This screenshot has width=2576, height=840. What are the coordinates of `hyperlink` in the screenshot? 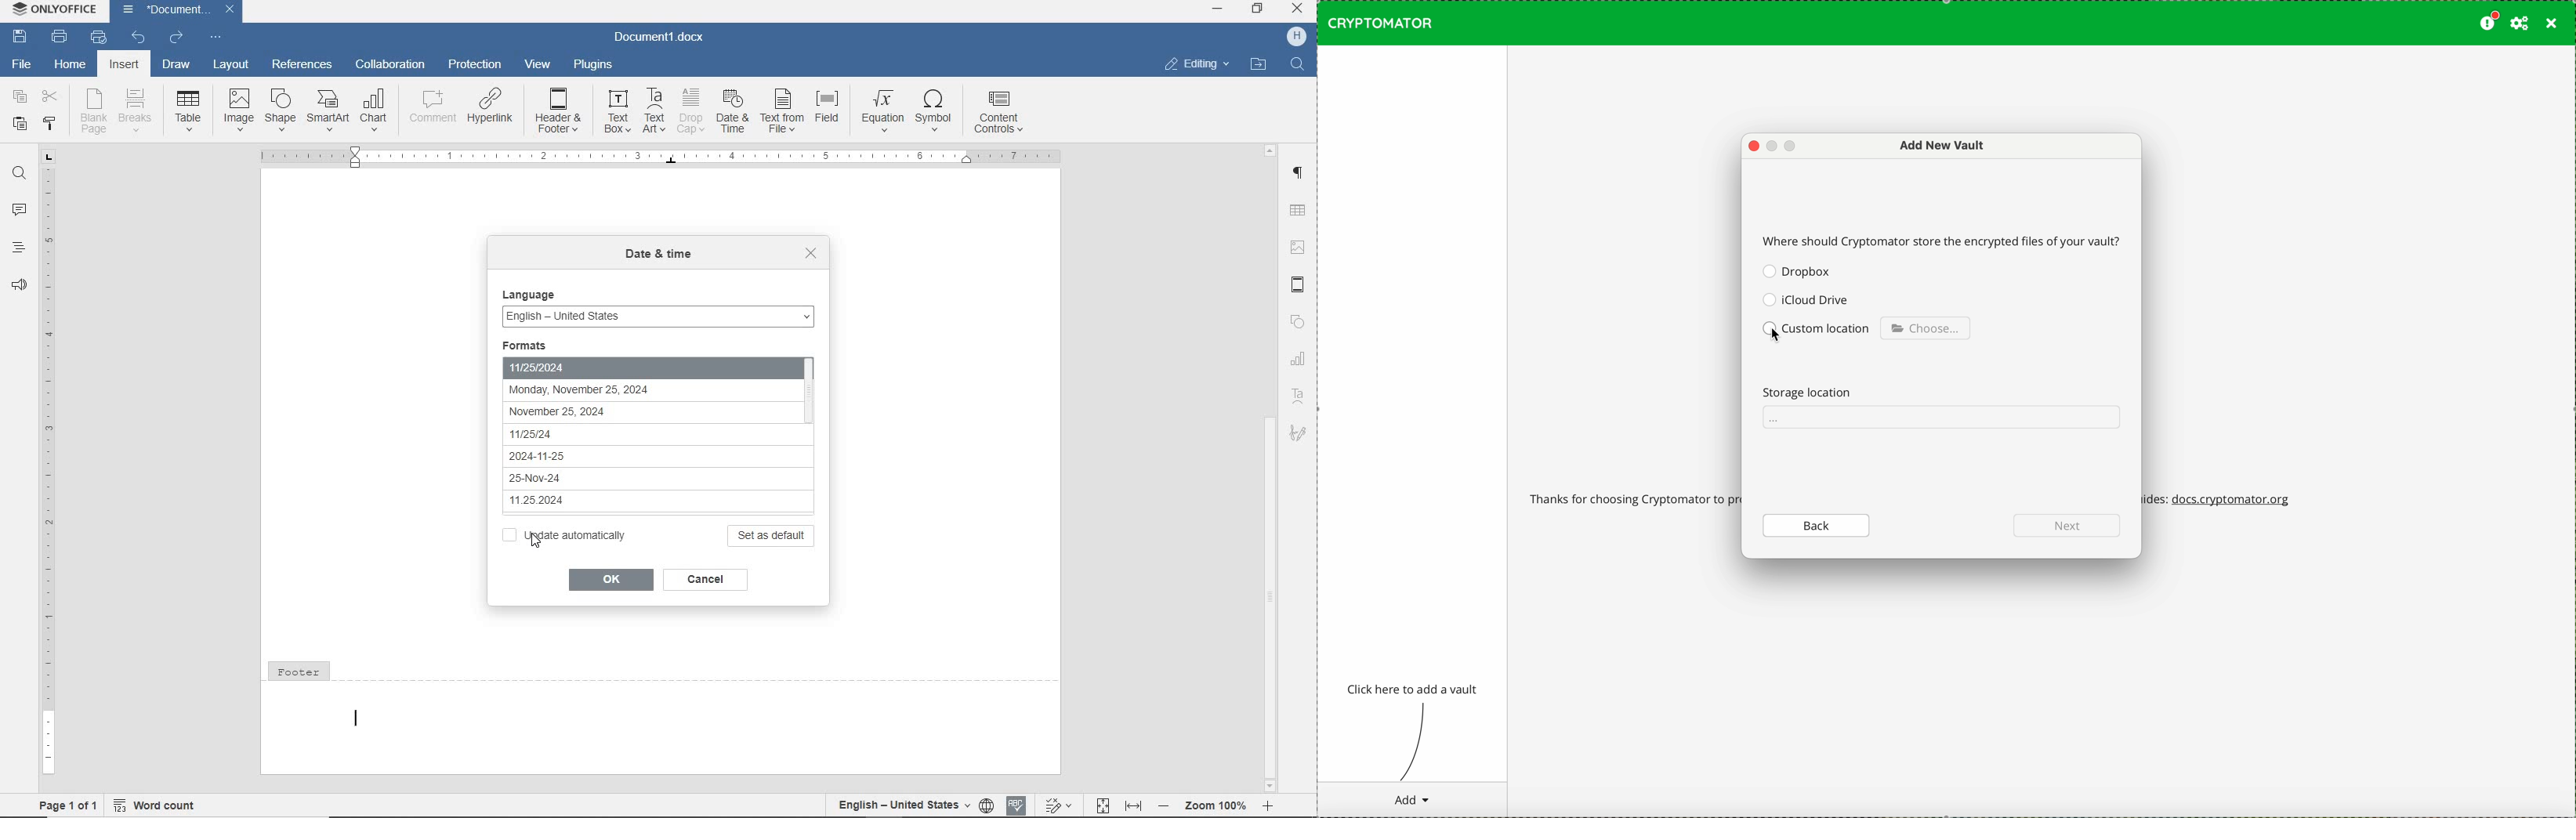 It's located at (489, 104).